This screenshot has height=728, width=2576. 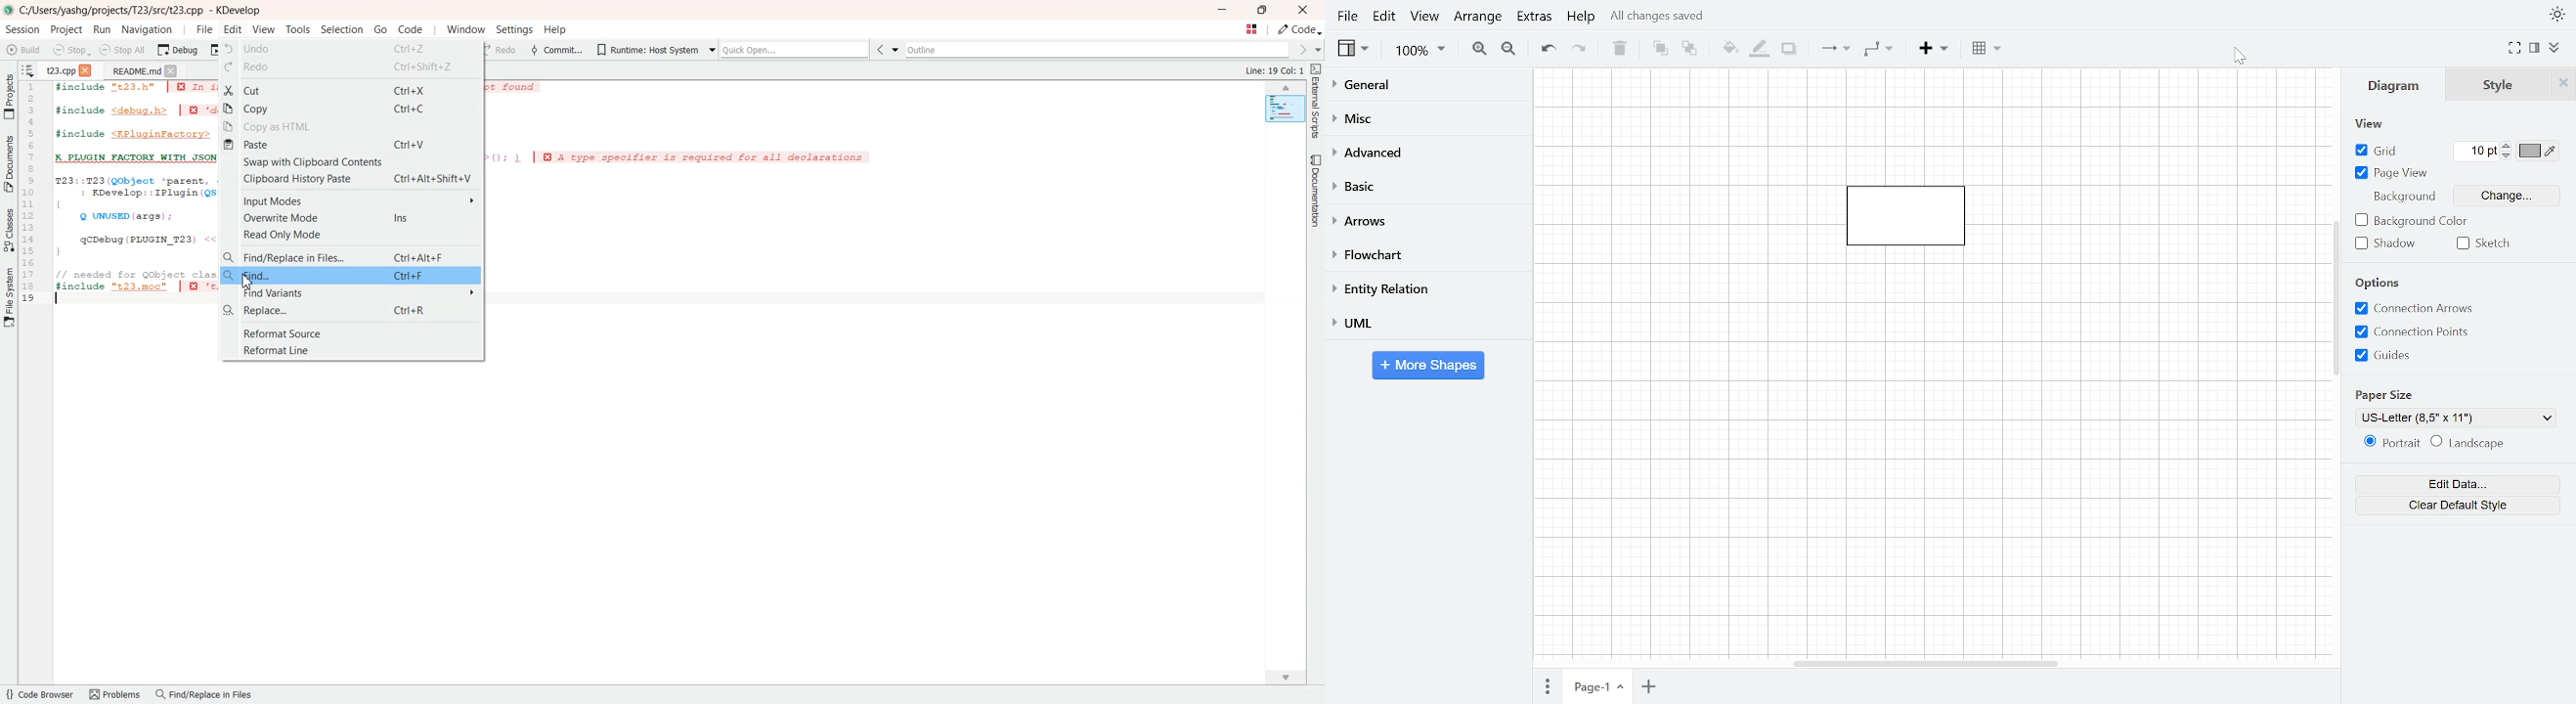 What do you see at coordinates (2514, 48) in the screenshot?
I see `Fullscreen` at bounding box center [2514, 48].